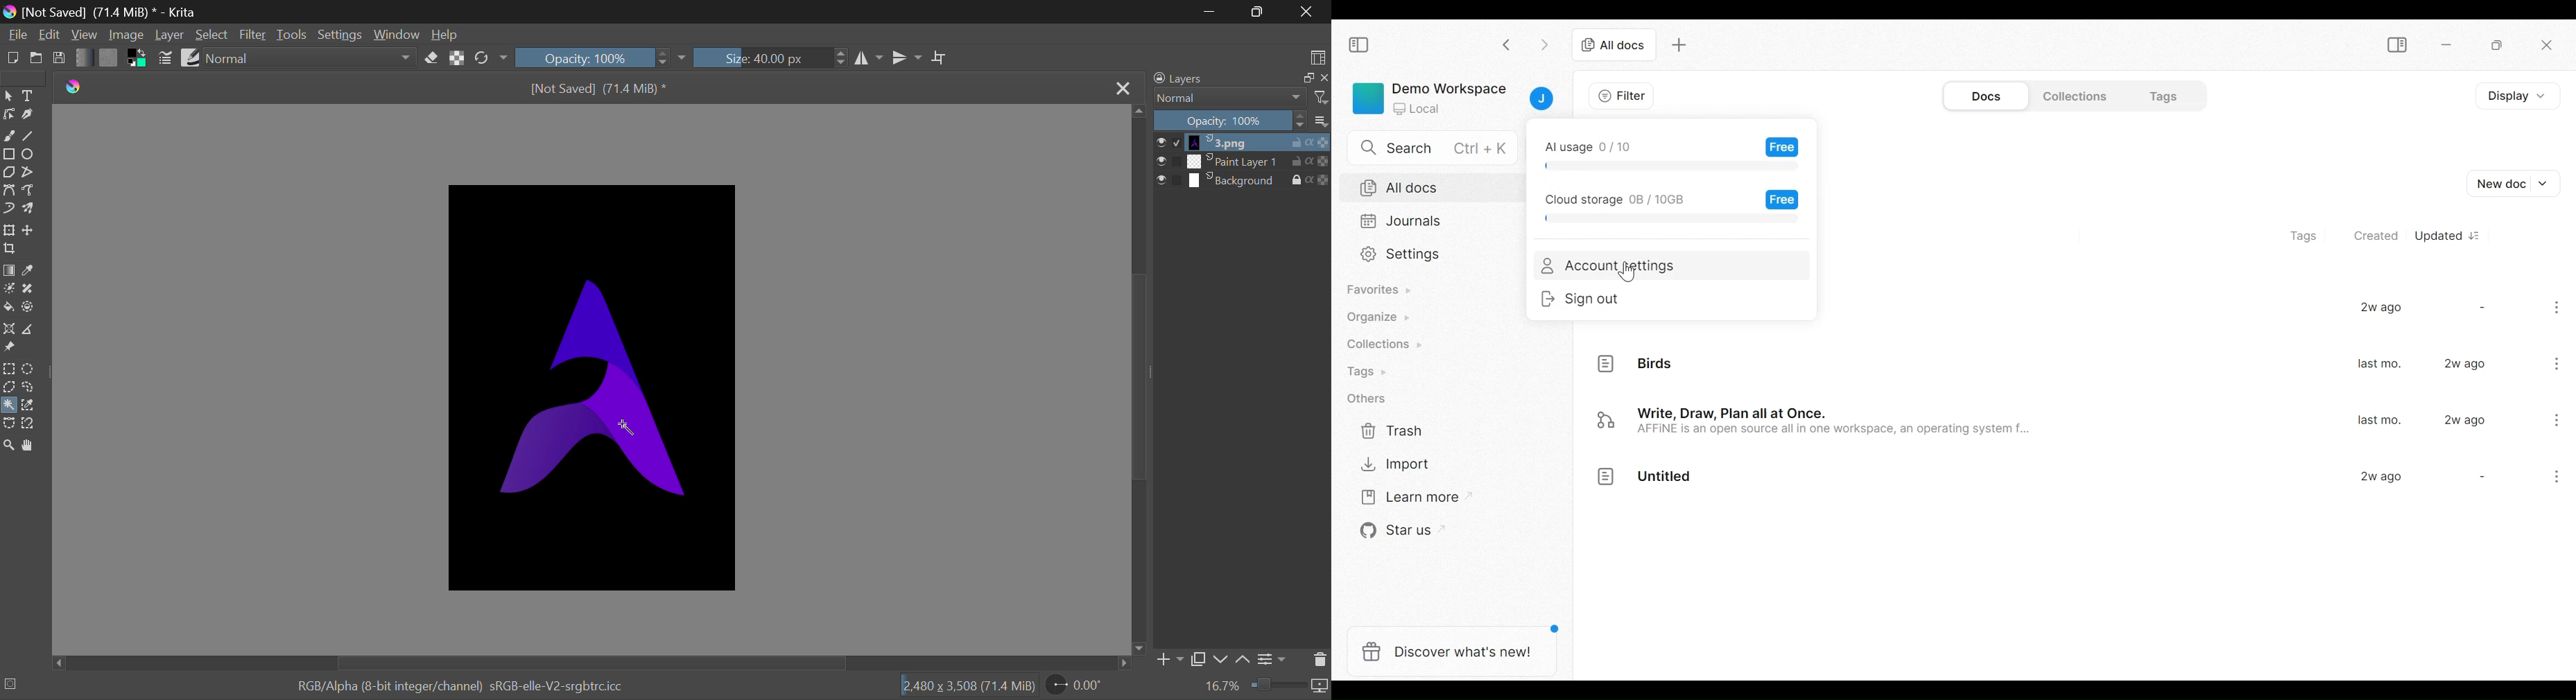 The width and height of the screenshot is (2576, 700). Describe the element at coordinates (492, 58) in the screenshot. I see `Rotate Image` at that location.